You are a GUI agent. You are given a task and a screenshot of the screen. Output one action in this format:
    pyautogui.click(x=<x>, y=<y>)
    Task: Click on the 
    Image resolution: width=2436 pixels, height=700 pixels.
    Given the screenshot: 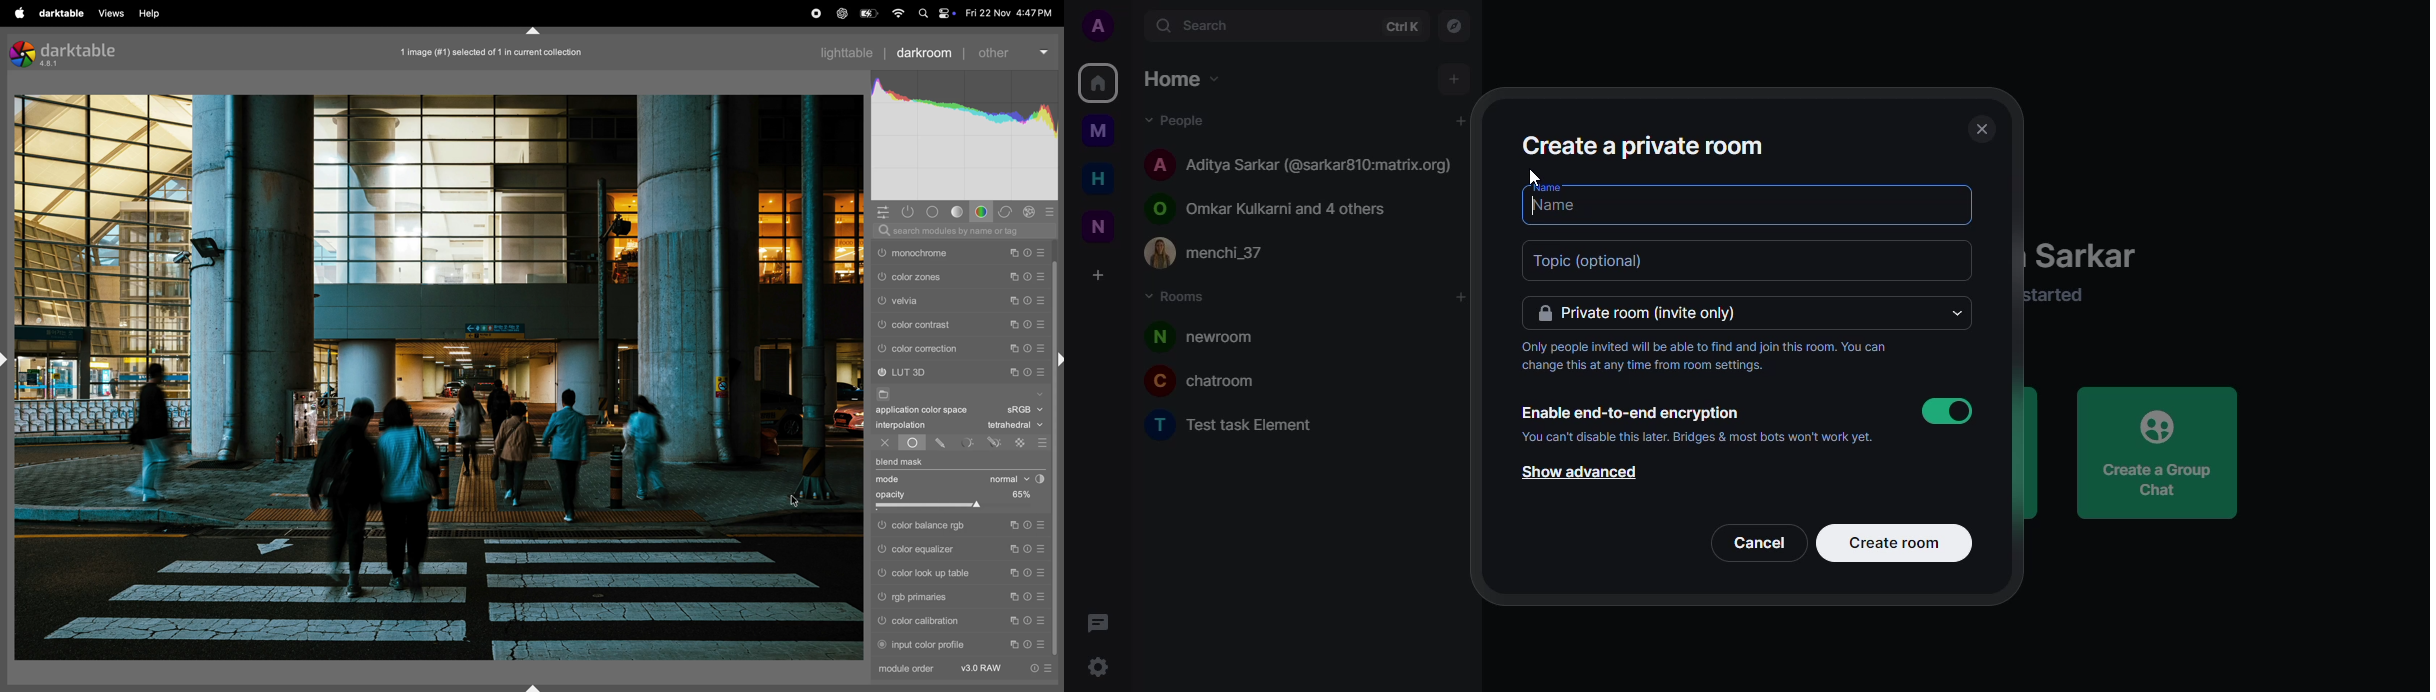 What is the action you would take?
    pyautogui.click(x=882, y=574)
    